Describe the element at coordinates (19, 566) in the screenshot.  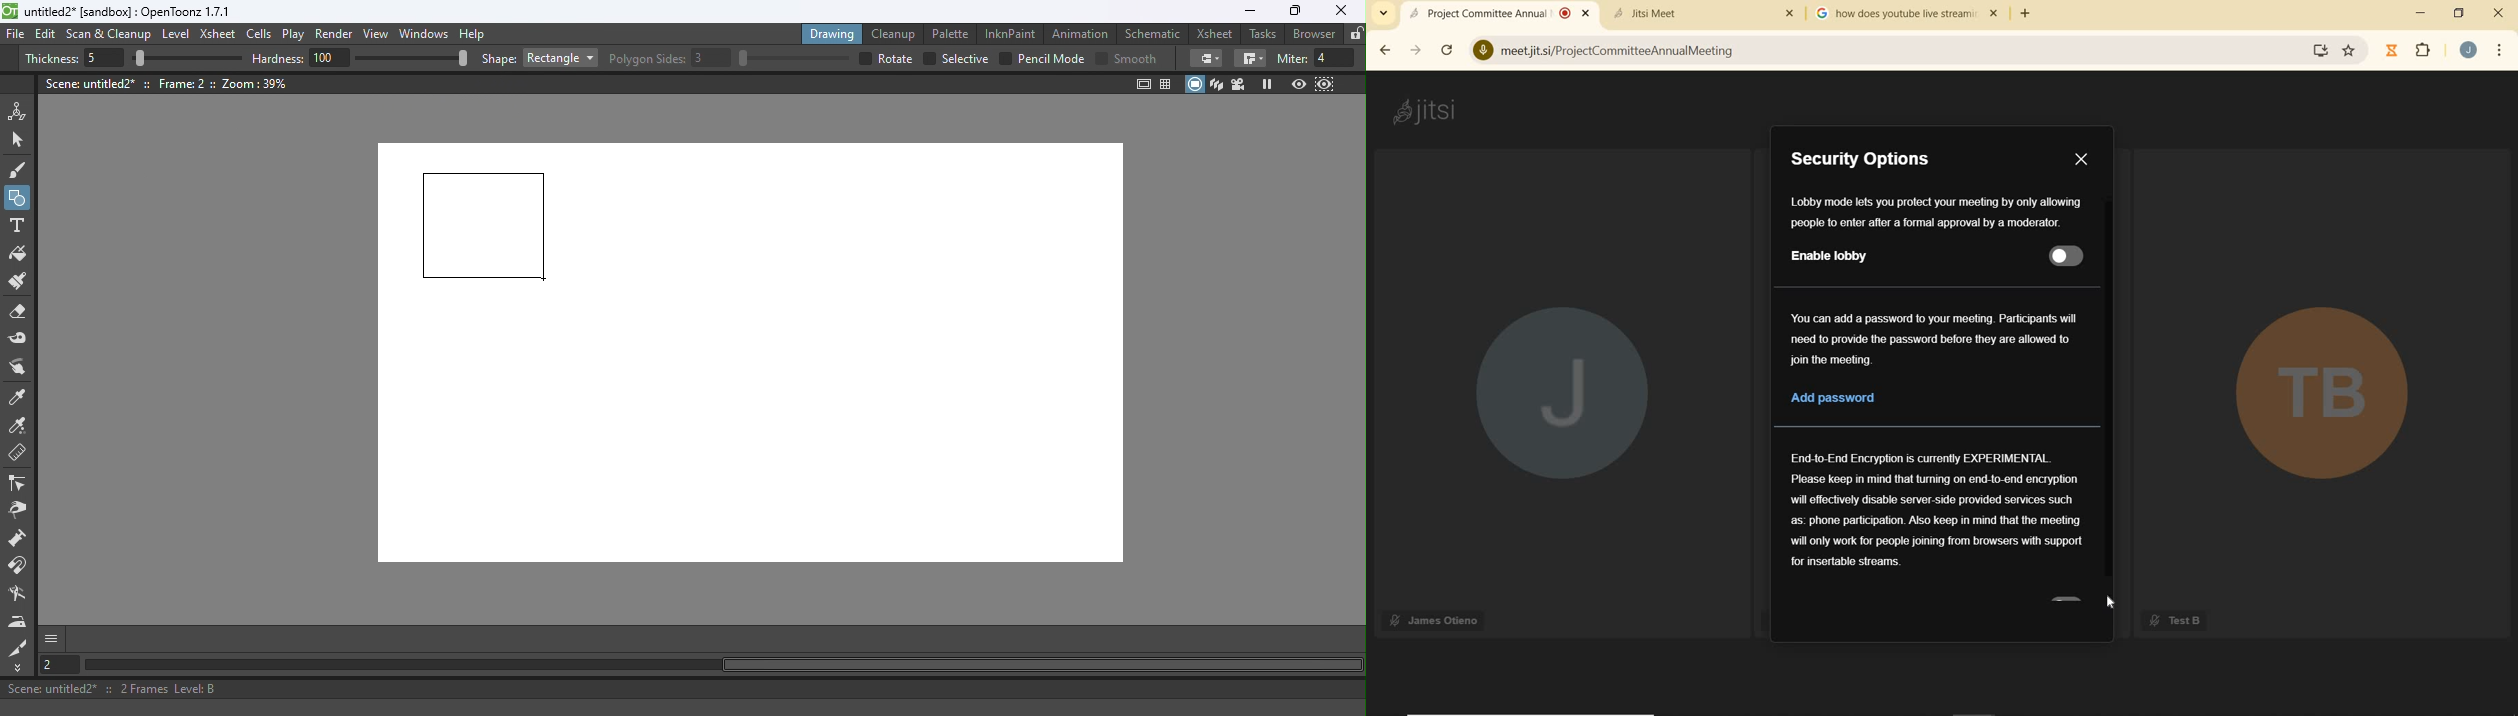
I see `Magnet tool` at that location.